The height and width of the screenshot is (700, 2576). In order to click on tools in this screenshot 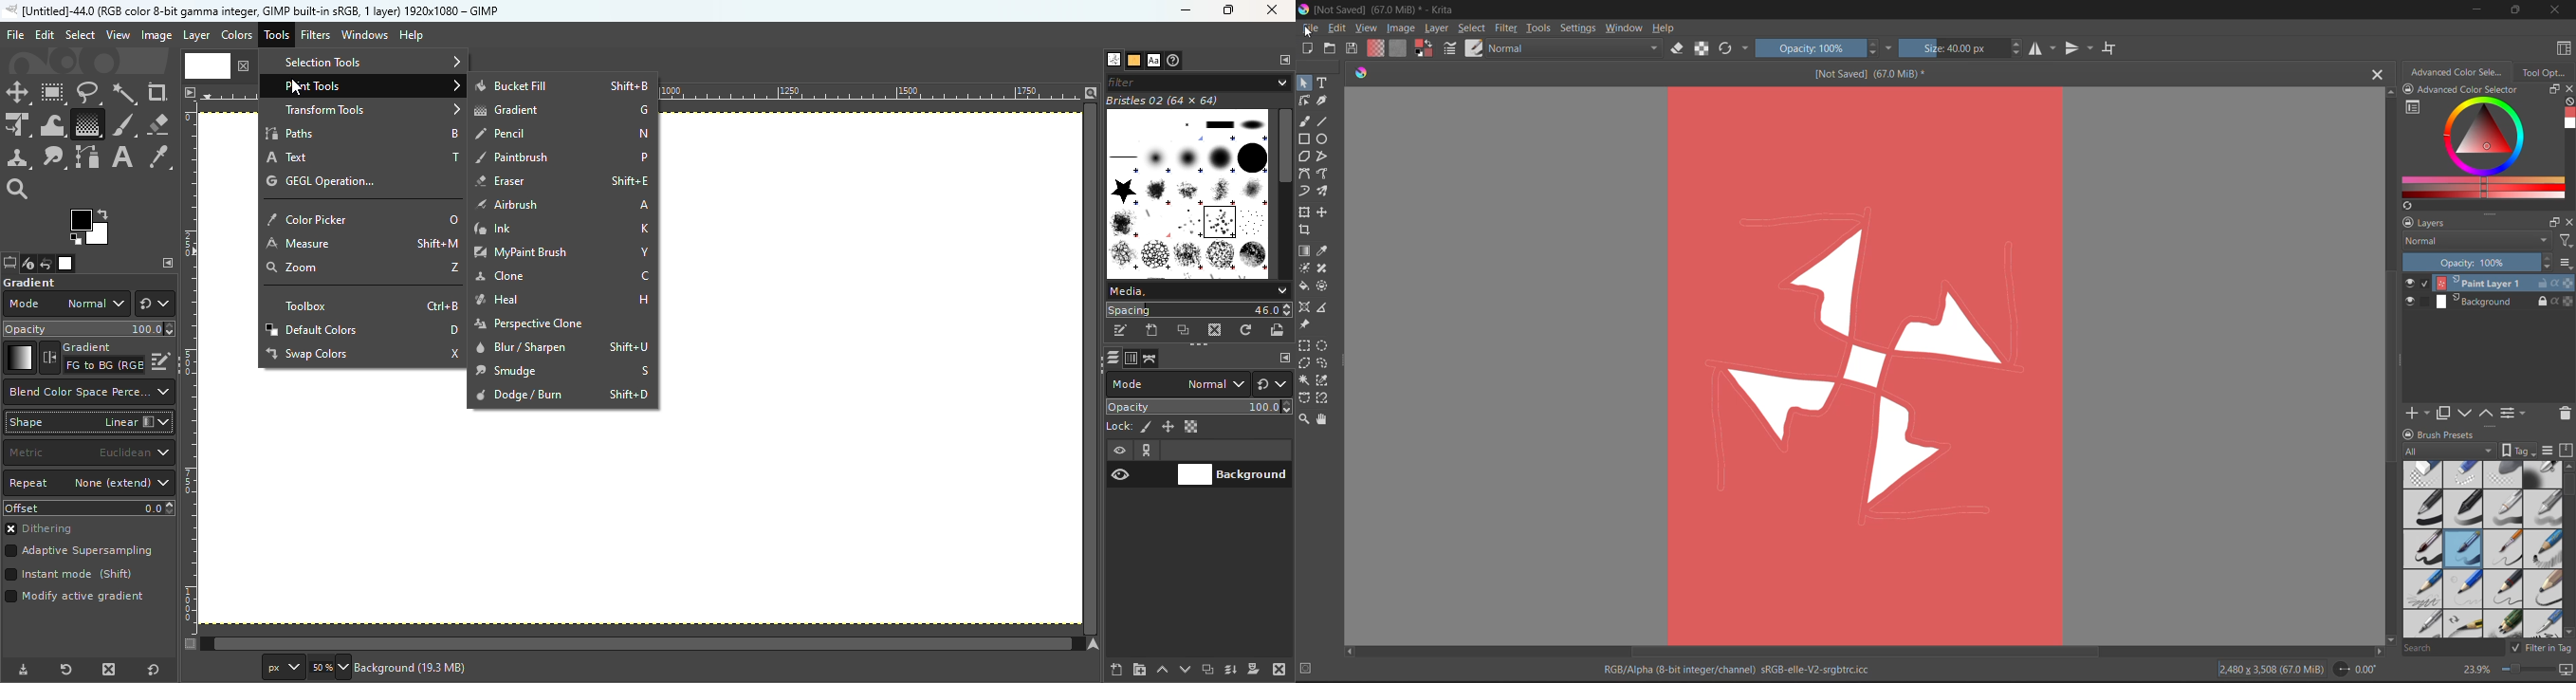, I will do `click(1304, 231)`.